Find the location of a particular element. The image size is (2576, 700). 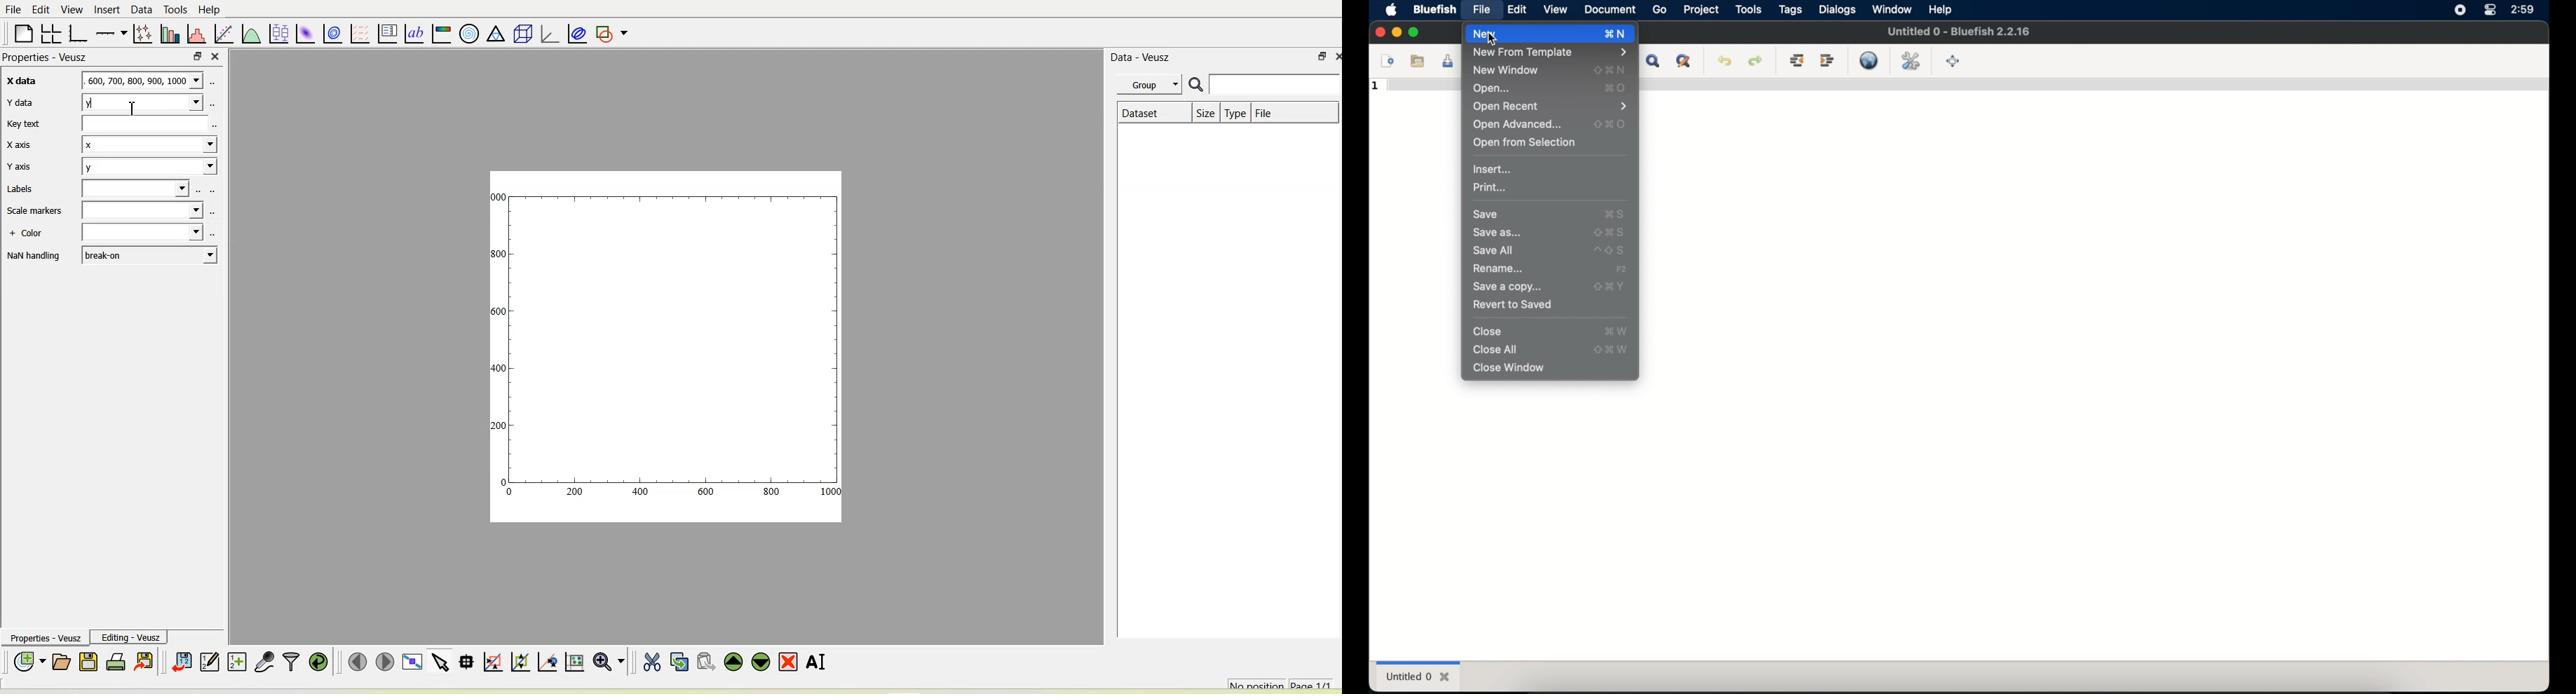

Import data into Veusz is located at coordinates (182, 662).